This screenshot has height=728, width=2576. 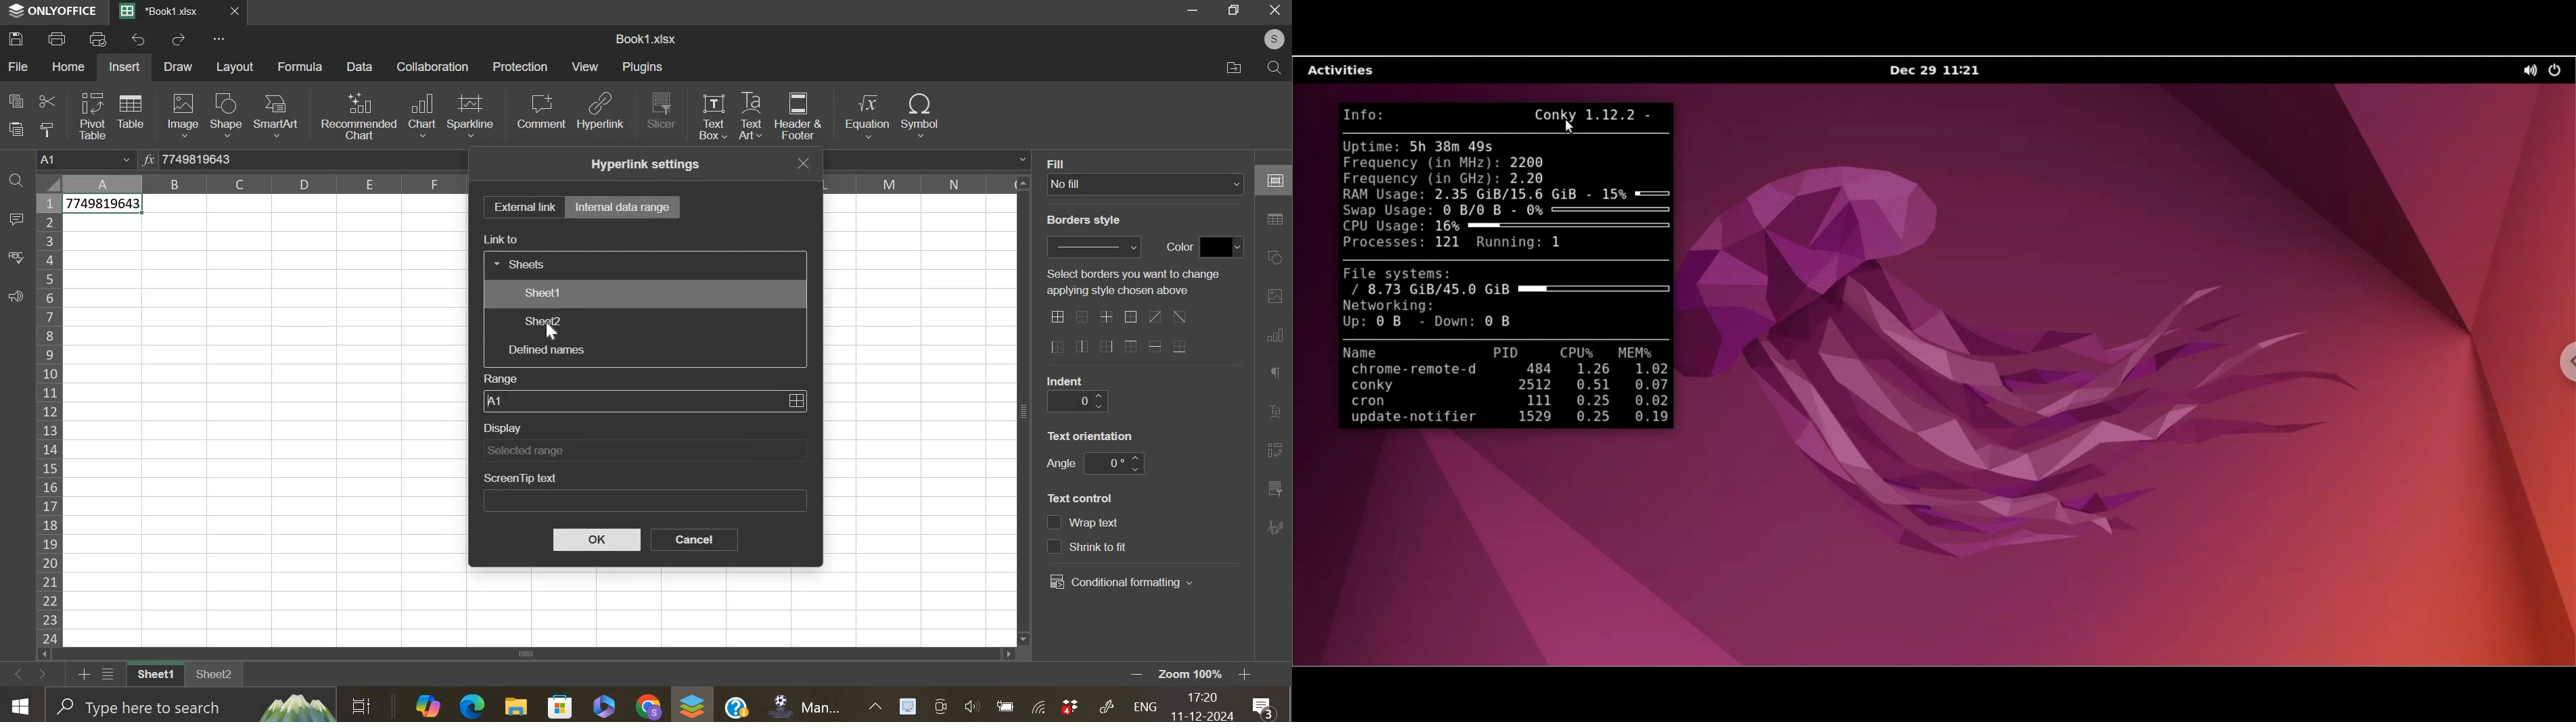 I want to click on ONLY OFFICE logo, so click(x=53, y=10).